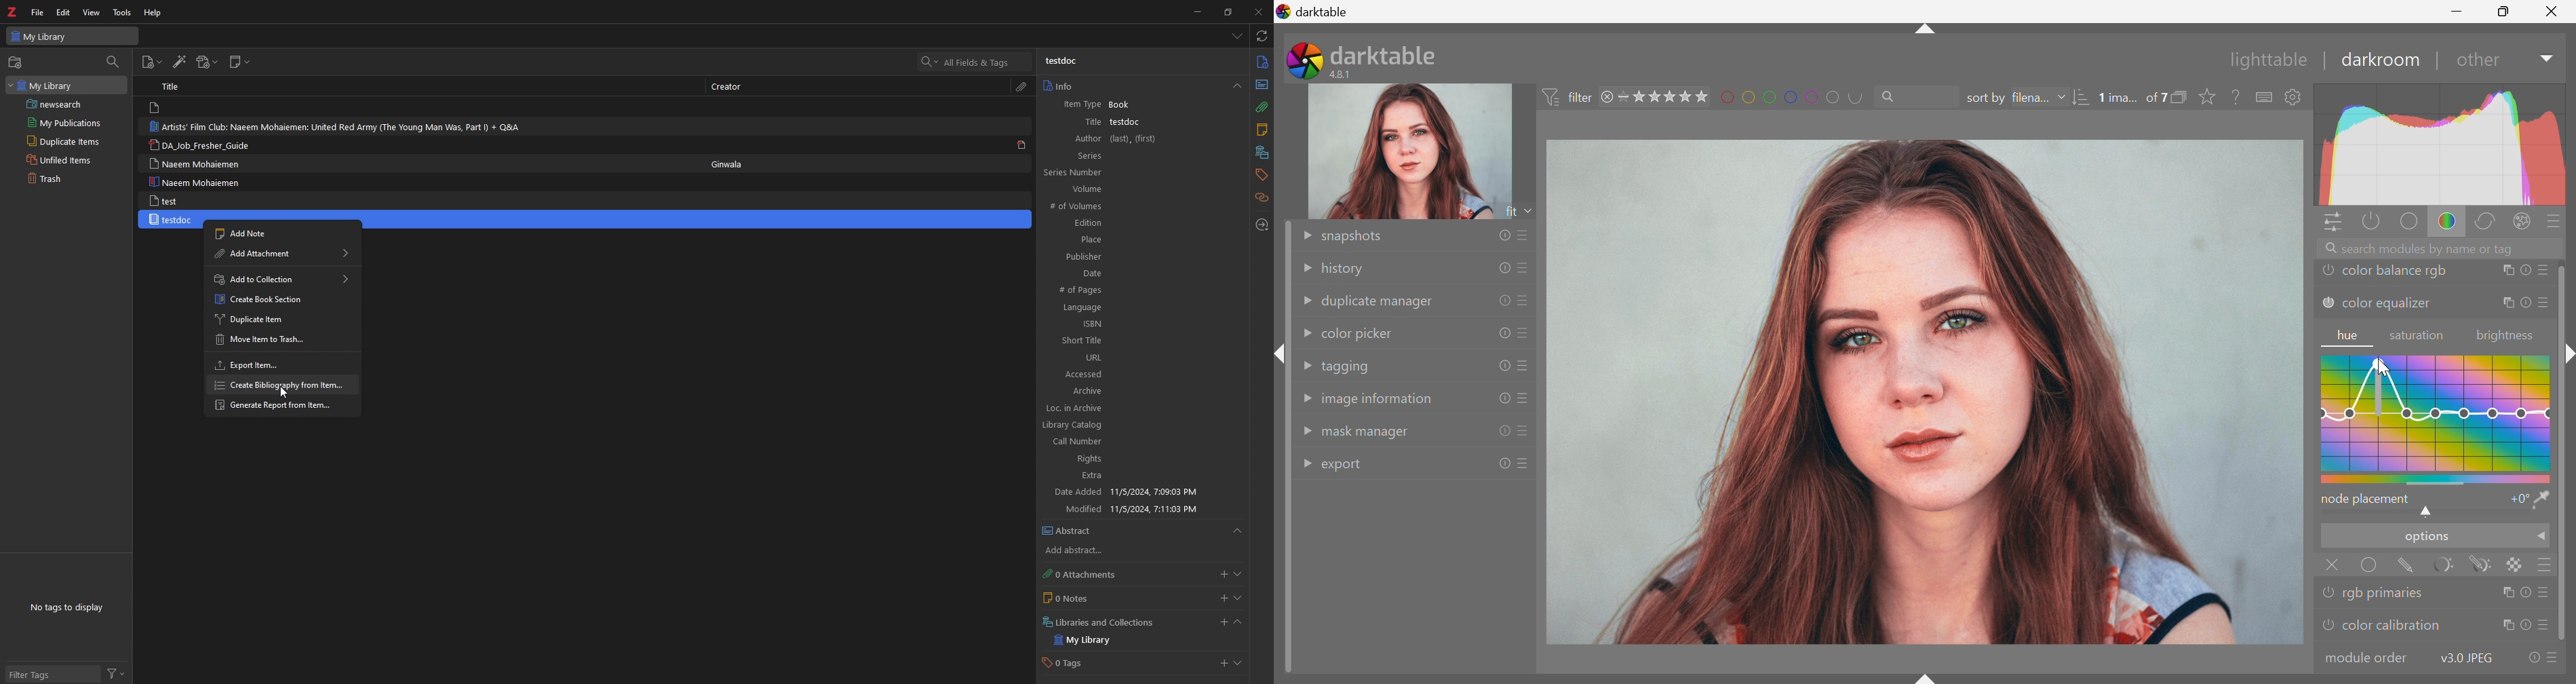 The image size is (2576, 700). What do you see at coordinates (1923, 33) in the screenshot?
I see `shift+ctrl+t` at bounding box center [1923, 33].